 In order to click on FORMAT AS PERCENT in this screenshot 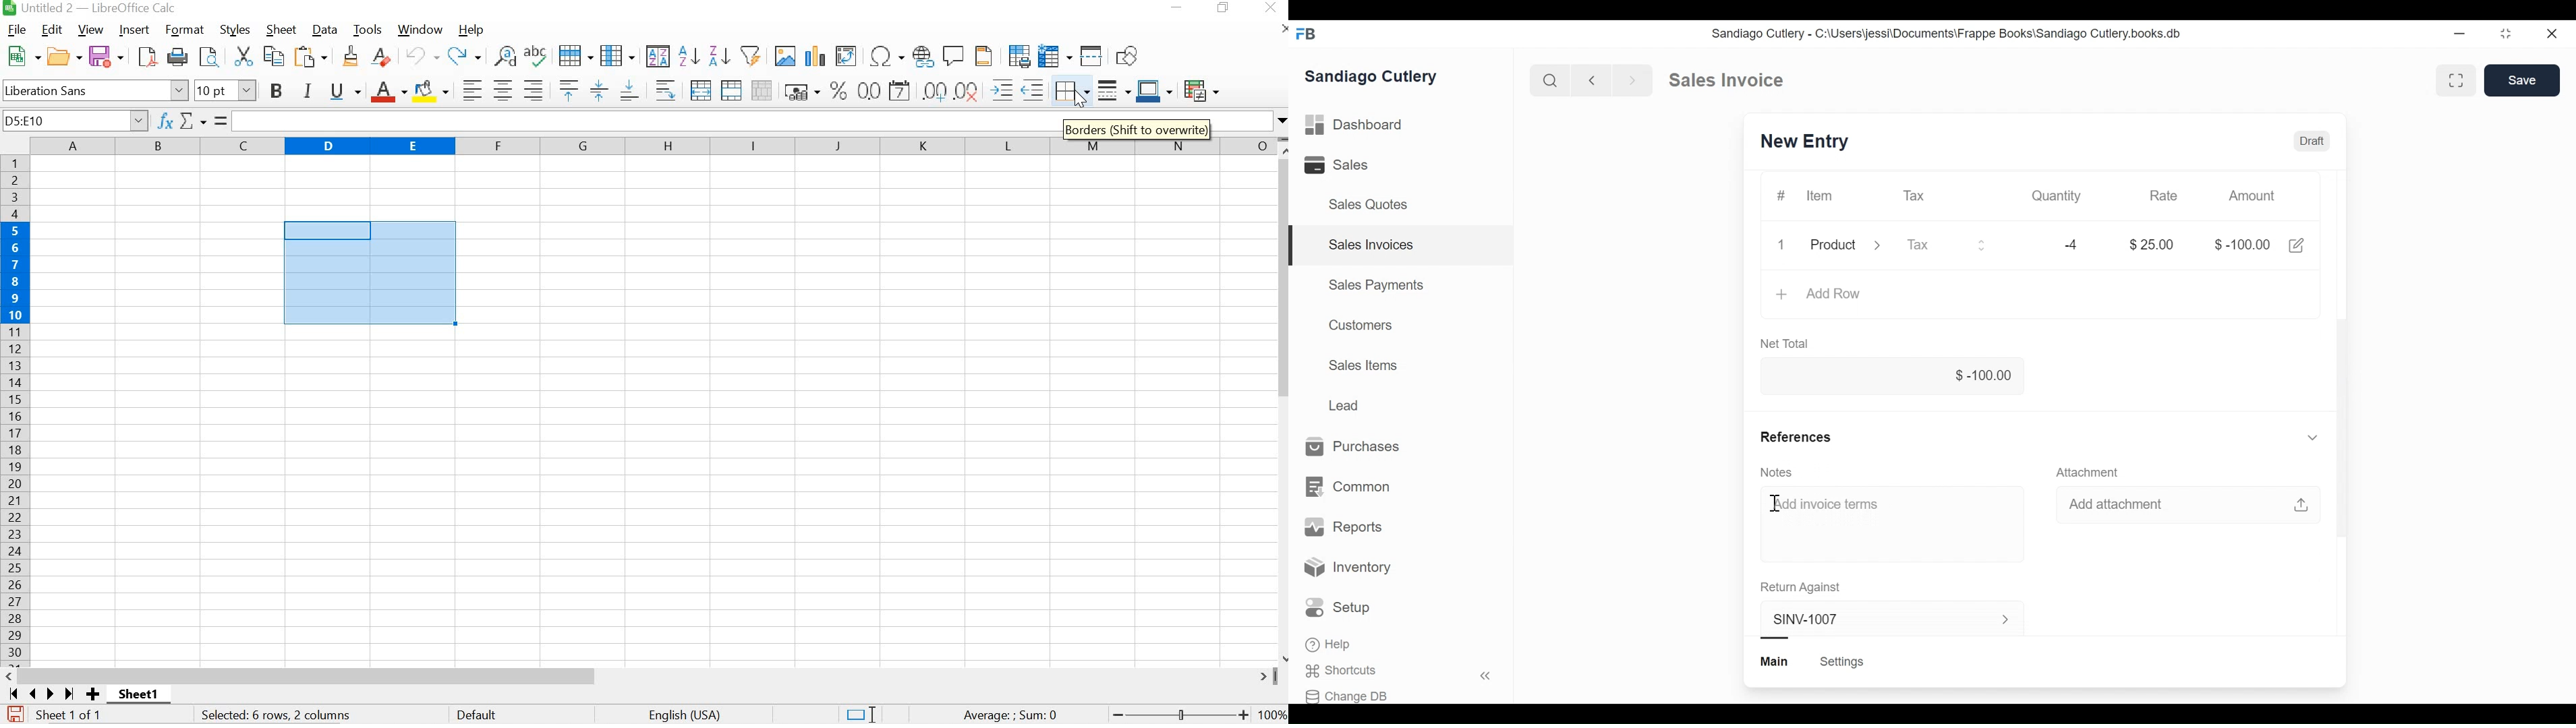, I will do `click(838, 91)`.